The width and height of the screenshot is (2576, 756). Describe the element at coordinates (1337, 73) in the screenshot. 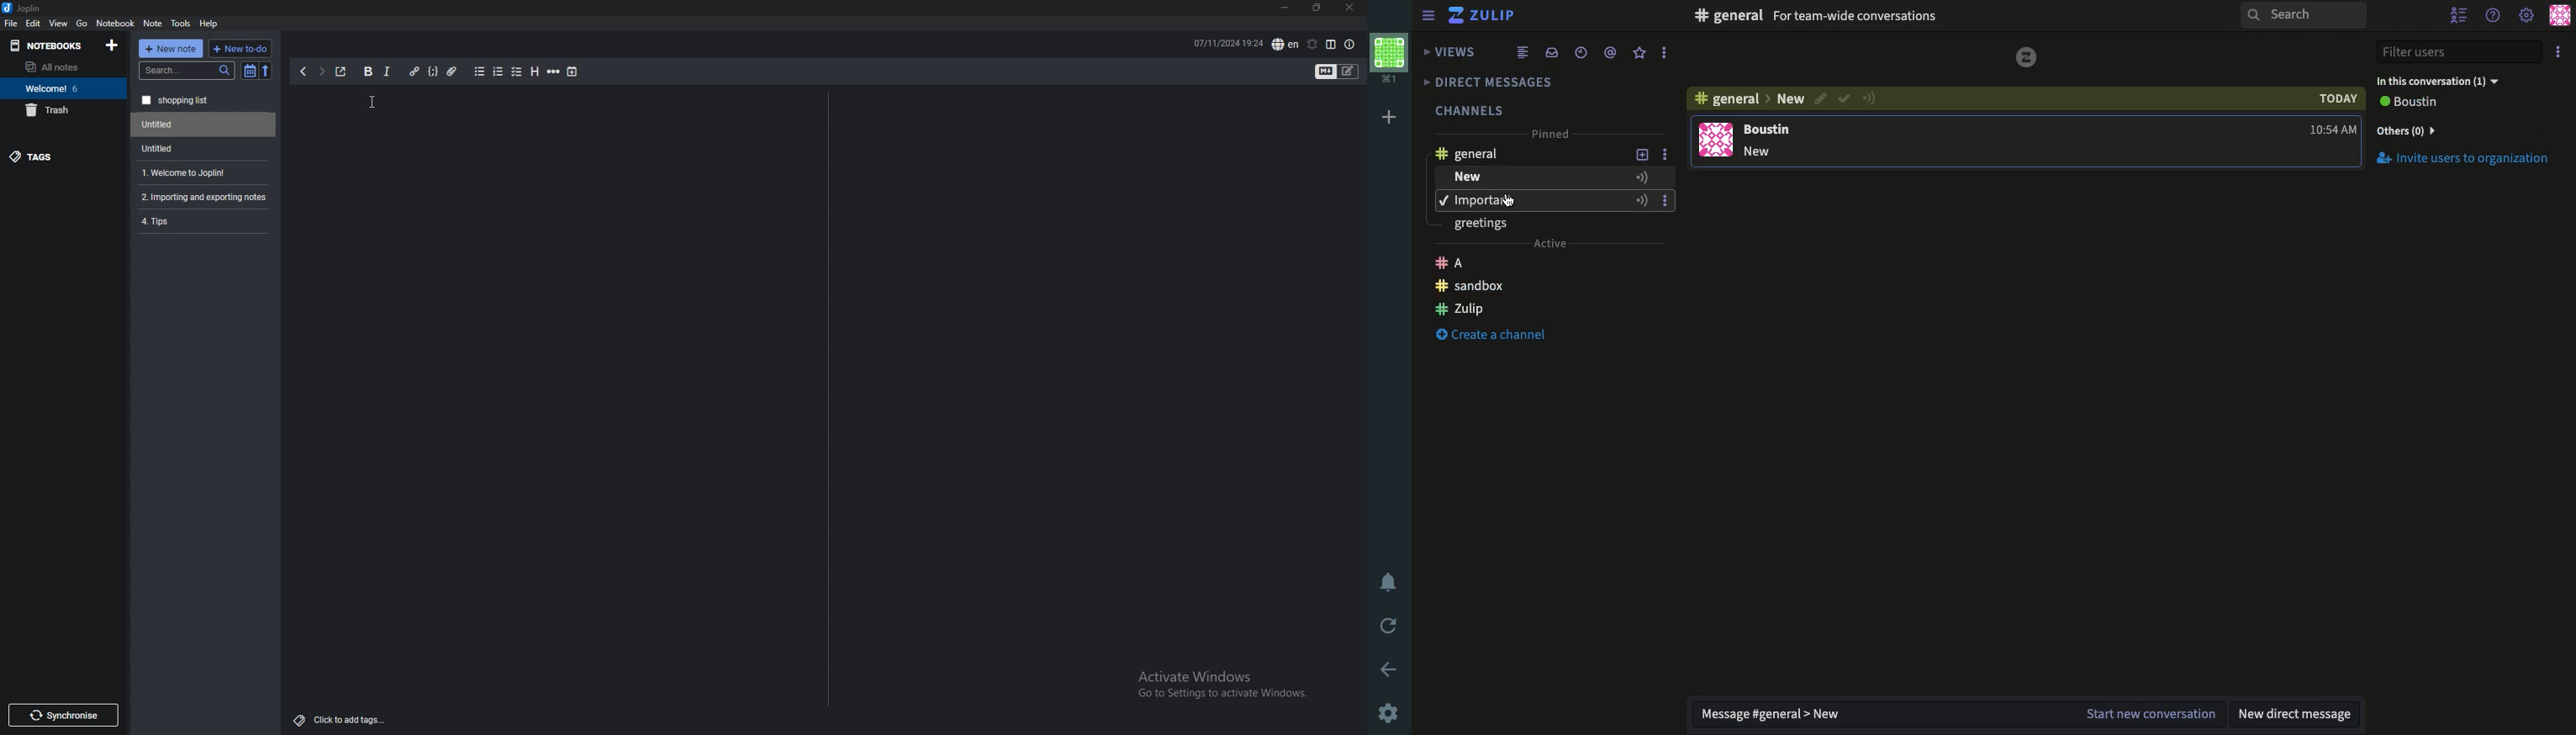

I see `toggle editors` at that location.